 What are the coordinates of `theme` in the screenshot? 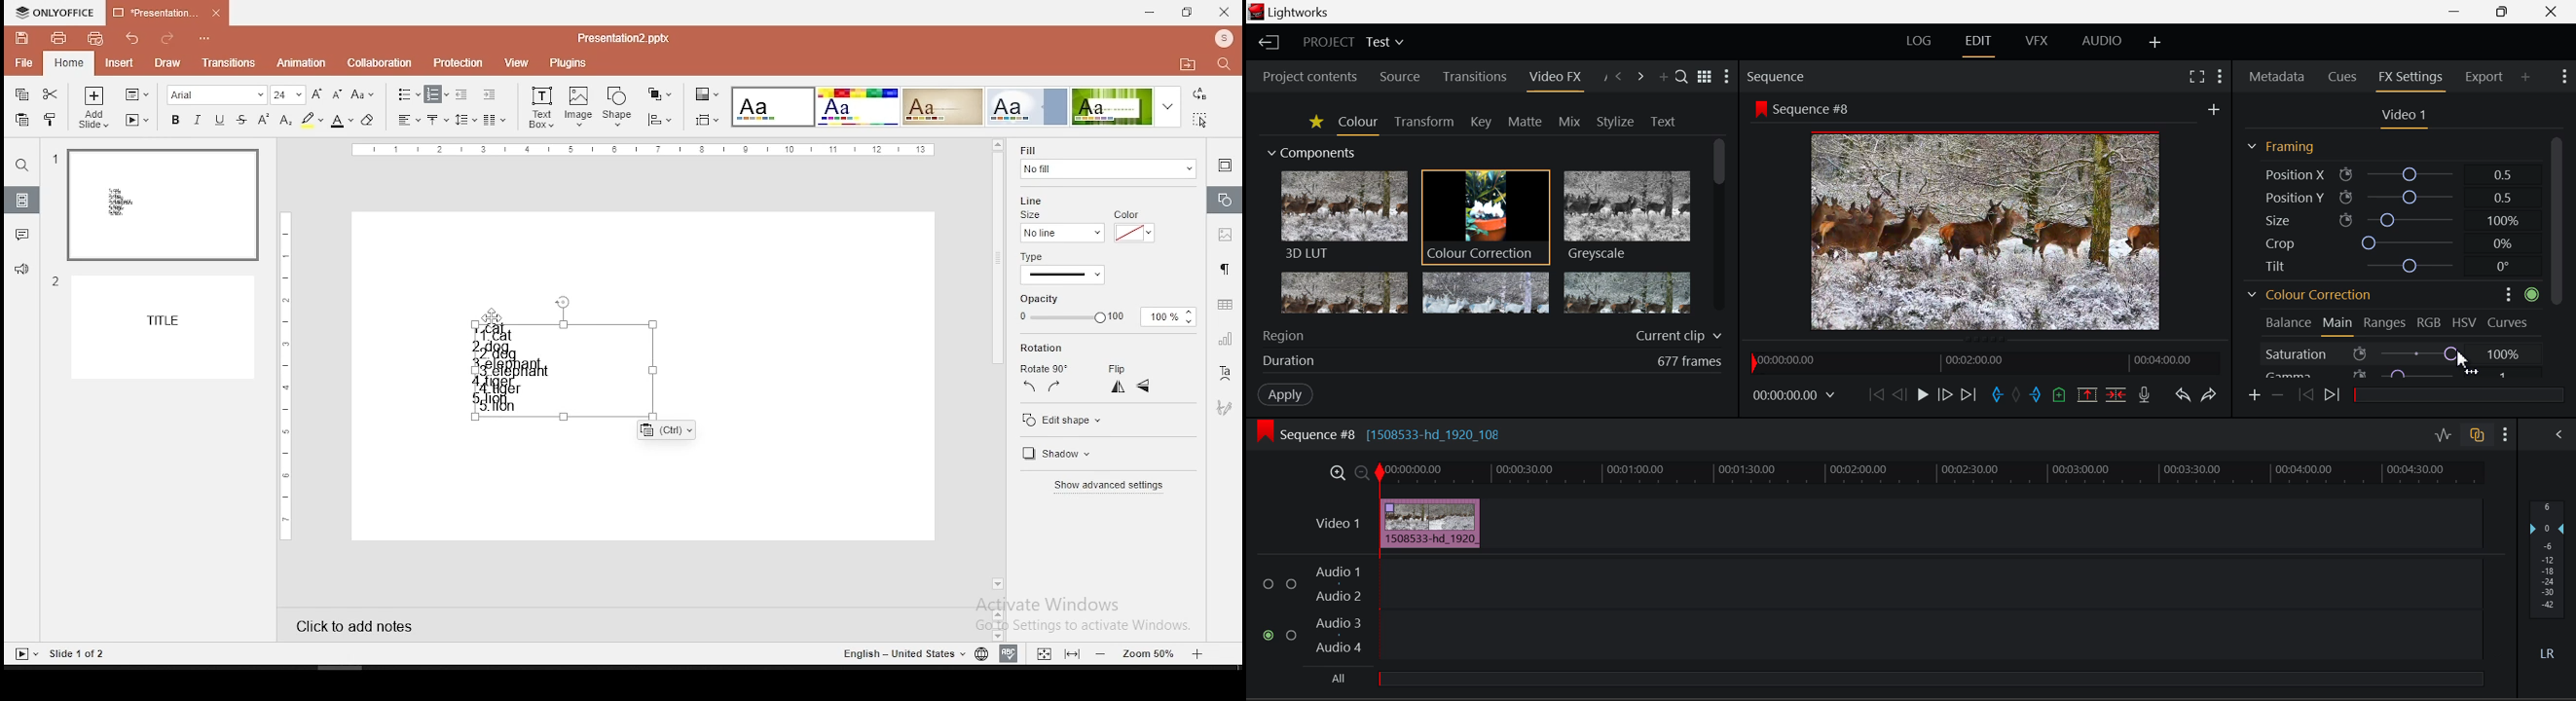 It's located at (1126, 106).